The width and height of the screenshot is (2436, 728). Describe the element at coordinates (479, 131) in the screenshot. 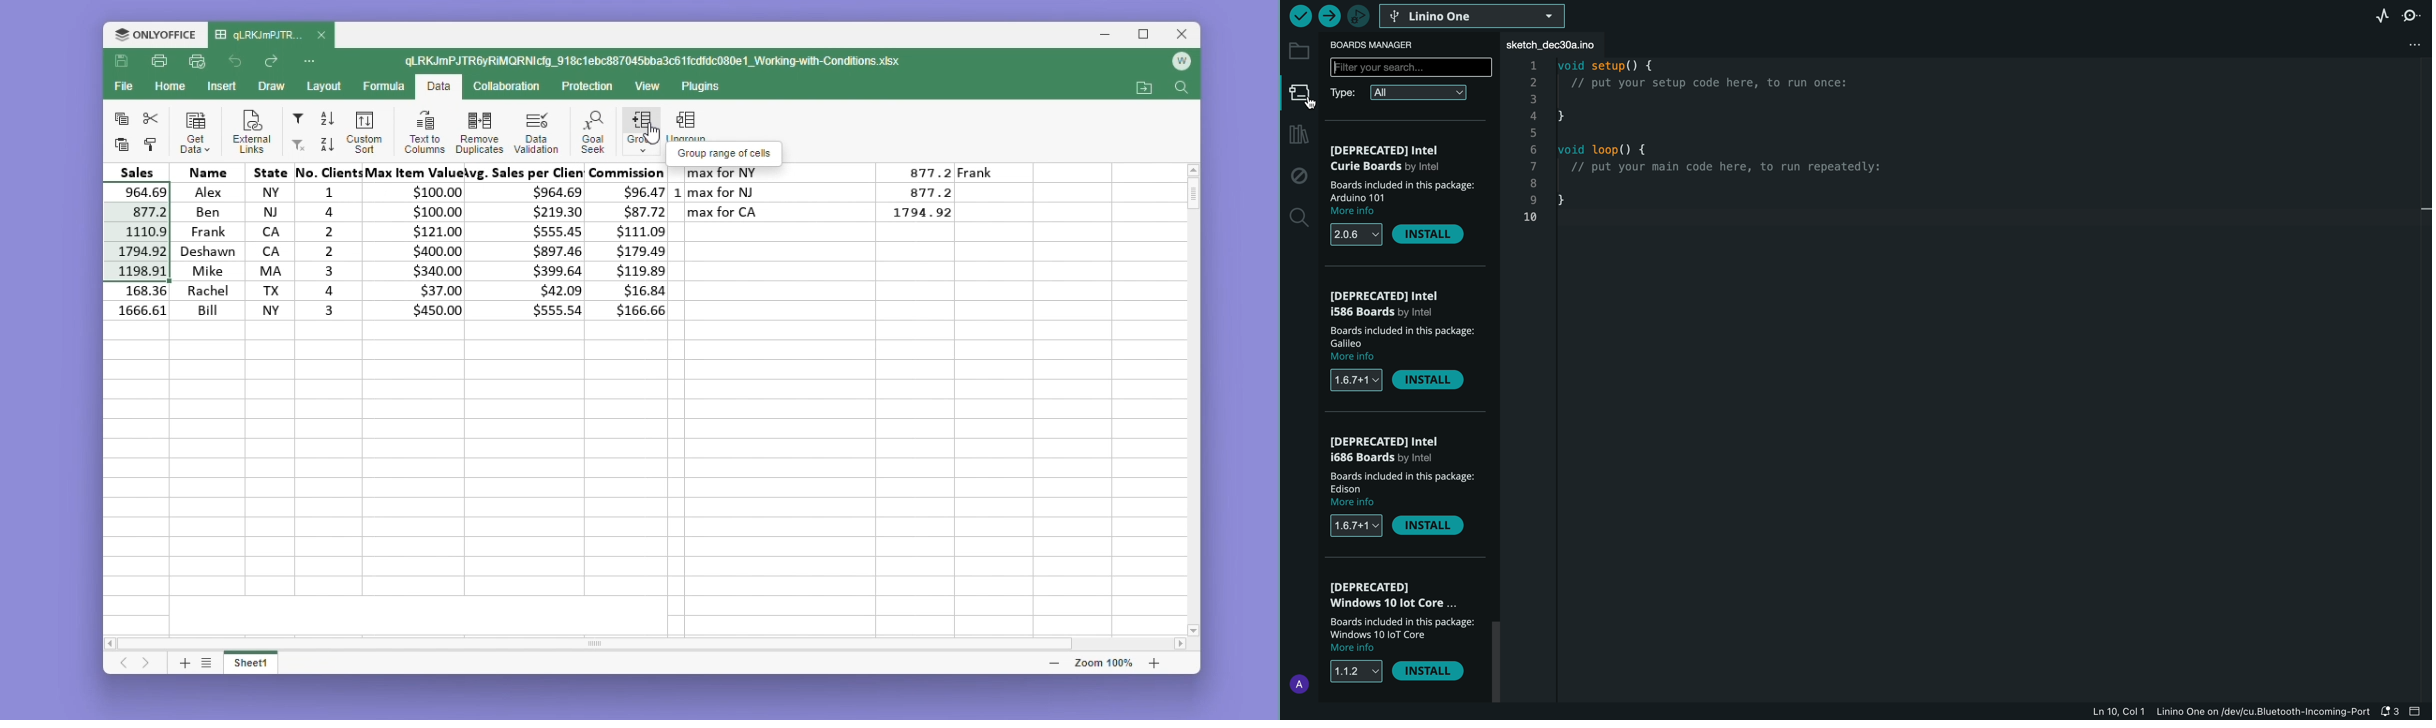

I see `Remove duplicates` at that location.